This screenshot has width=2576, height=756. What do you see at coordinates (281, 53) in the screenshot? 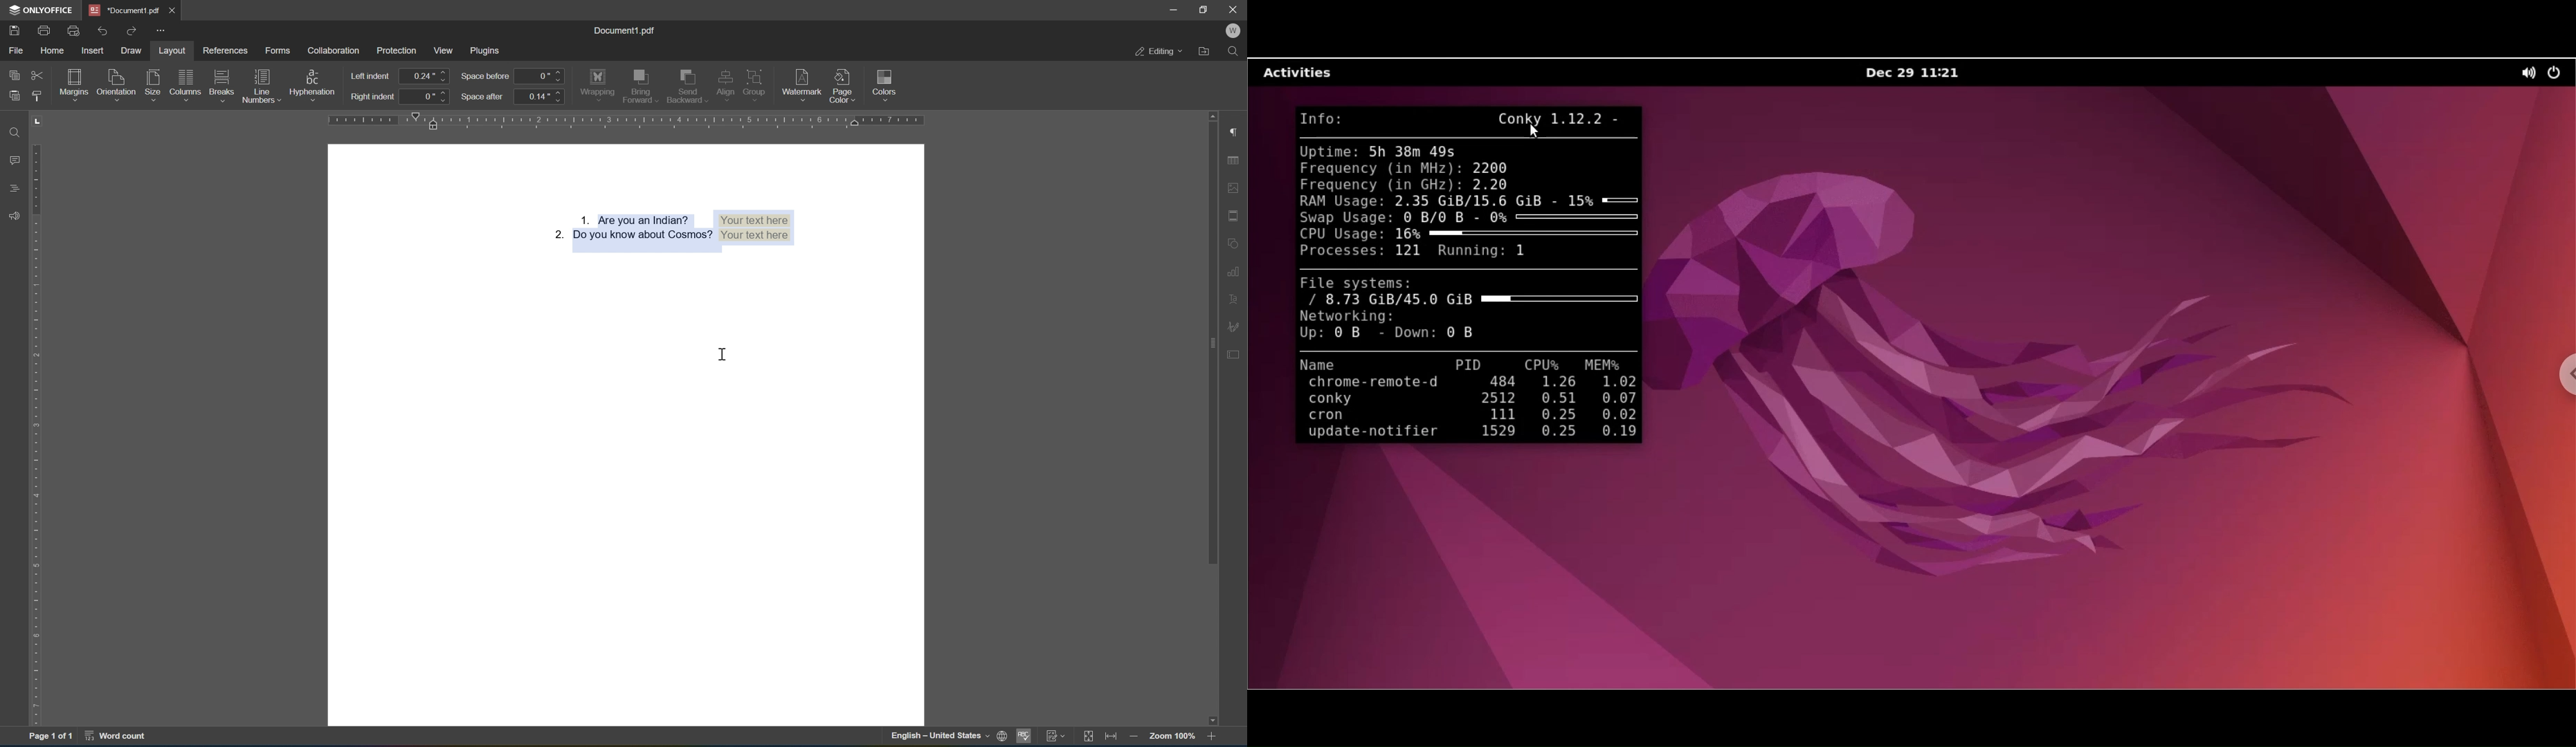
I see `forms` at bounding box center [281, 53].